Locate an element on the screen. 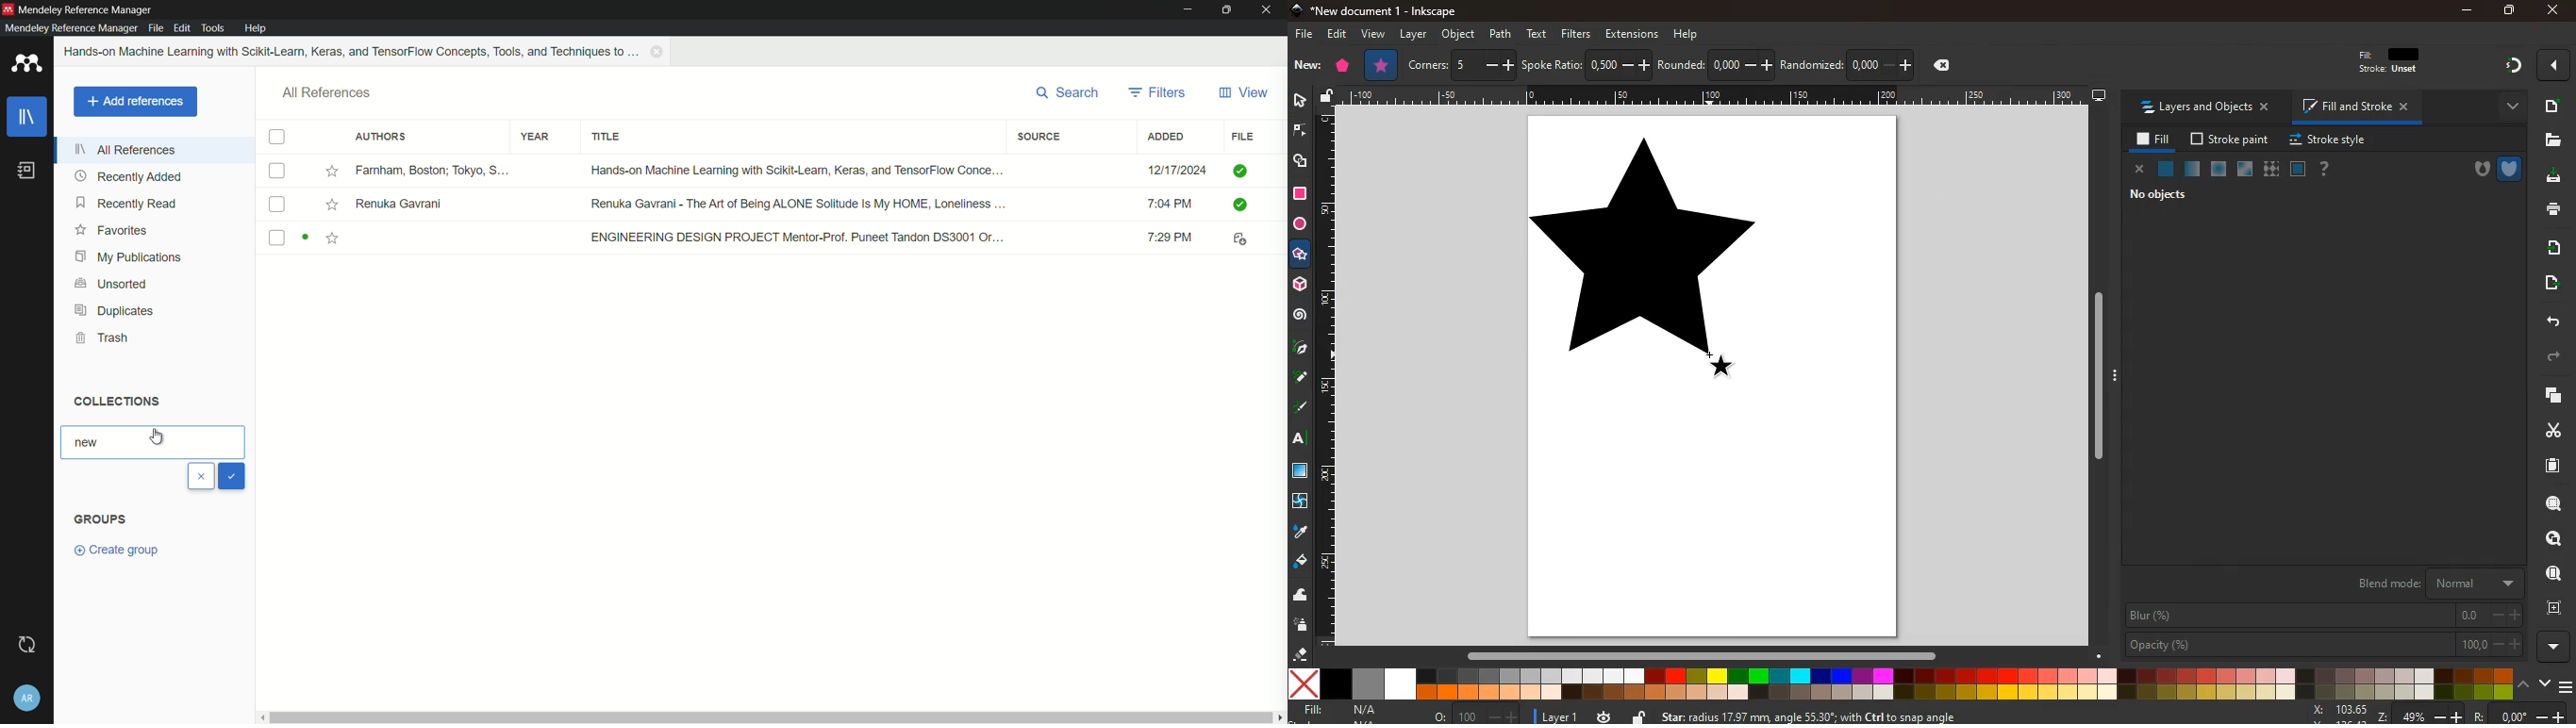 The image size is (2576, 728). fill and stroke is located at coordinates (2352, 108).